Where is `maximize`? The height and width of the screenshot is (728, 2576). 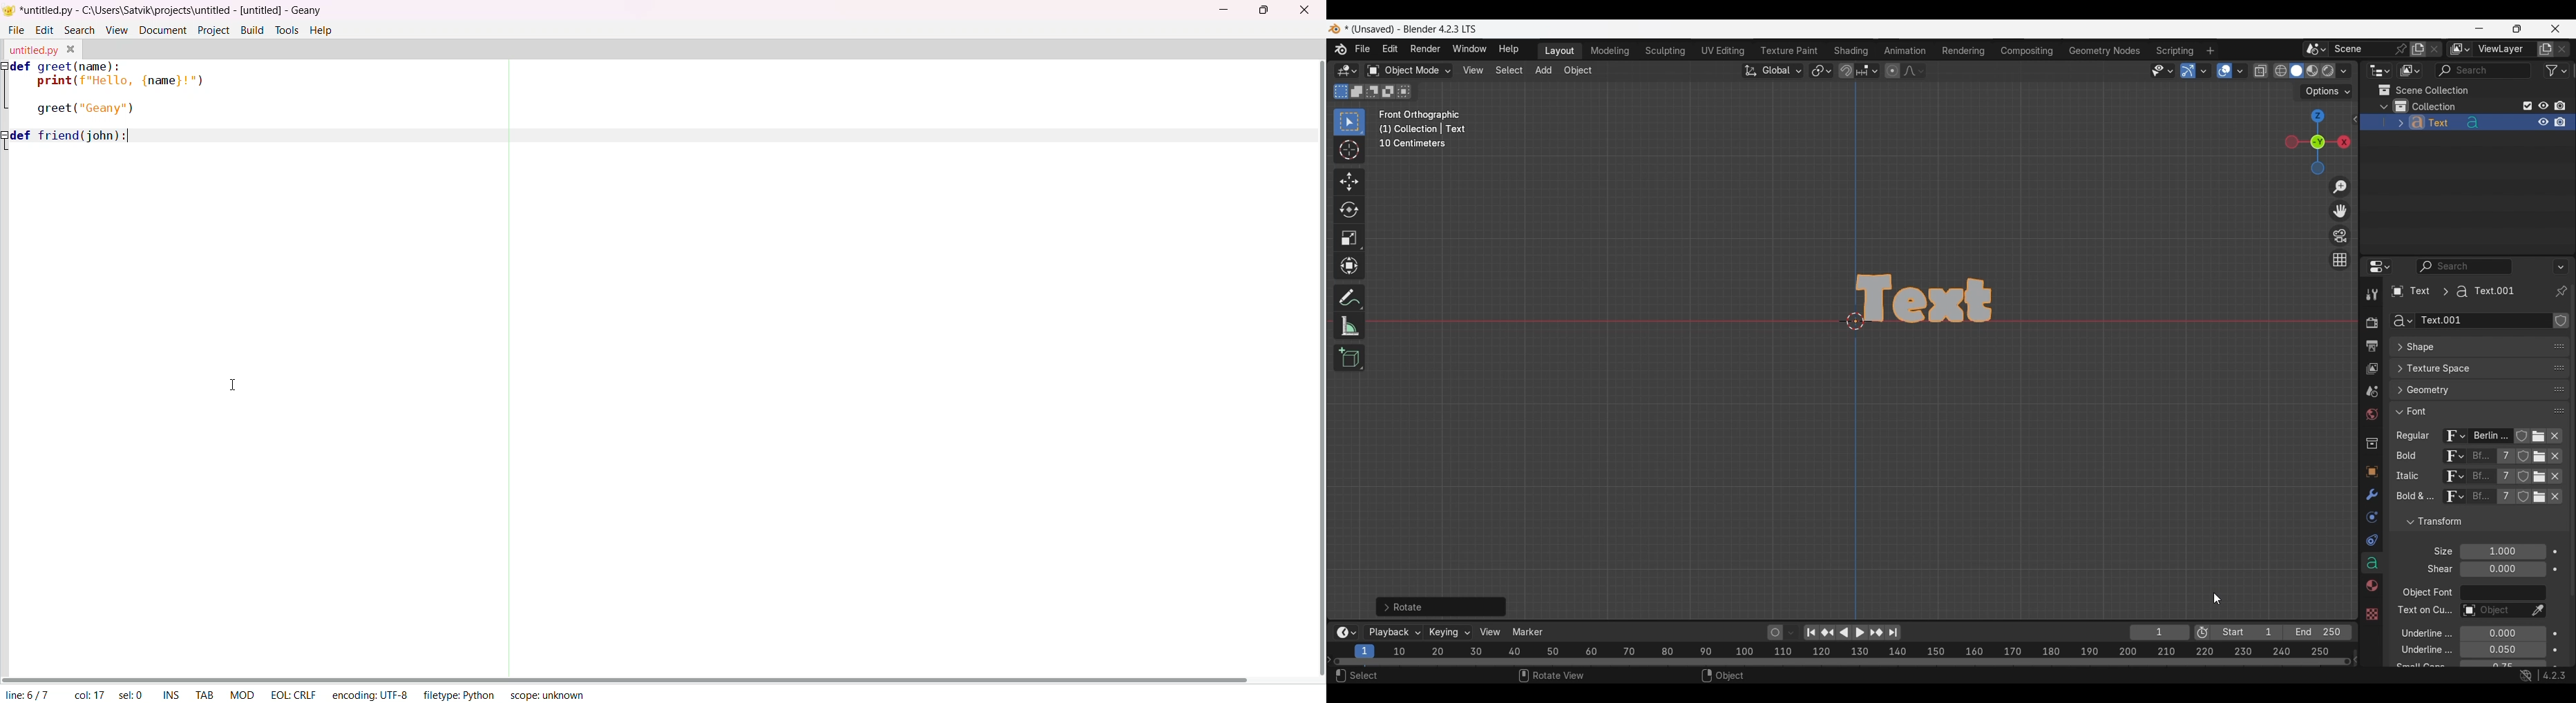 maximize is located at coordinates (1264, 10).